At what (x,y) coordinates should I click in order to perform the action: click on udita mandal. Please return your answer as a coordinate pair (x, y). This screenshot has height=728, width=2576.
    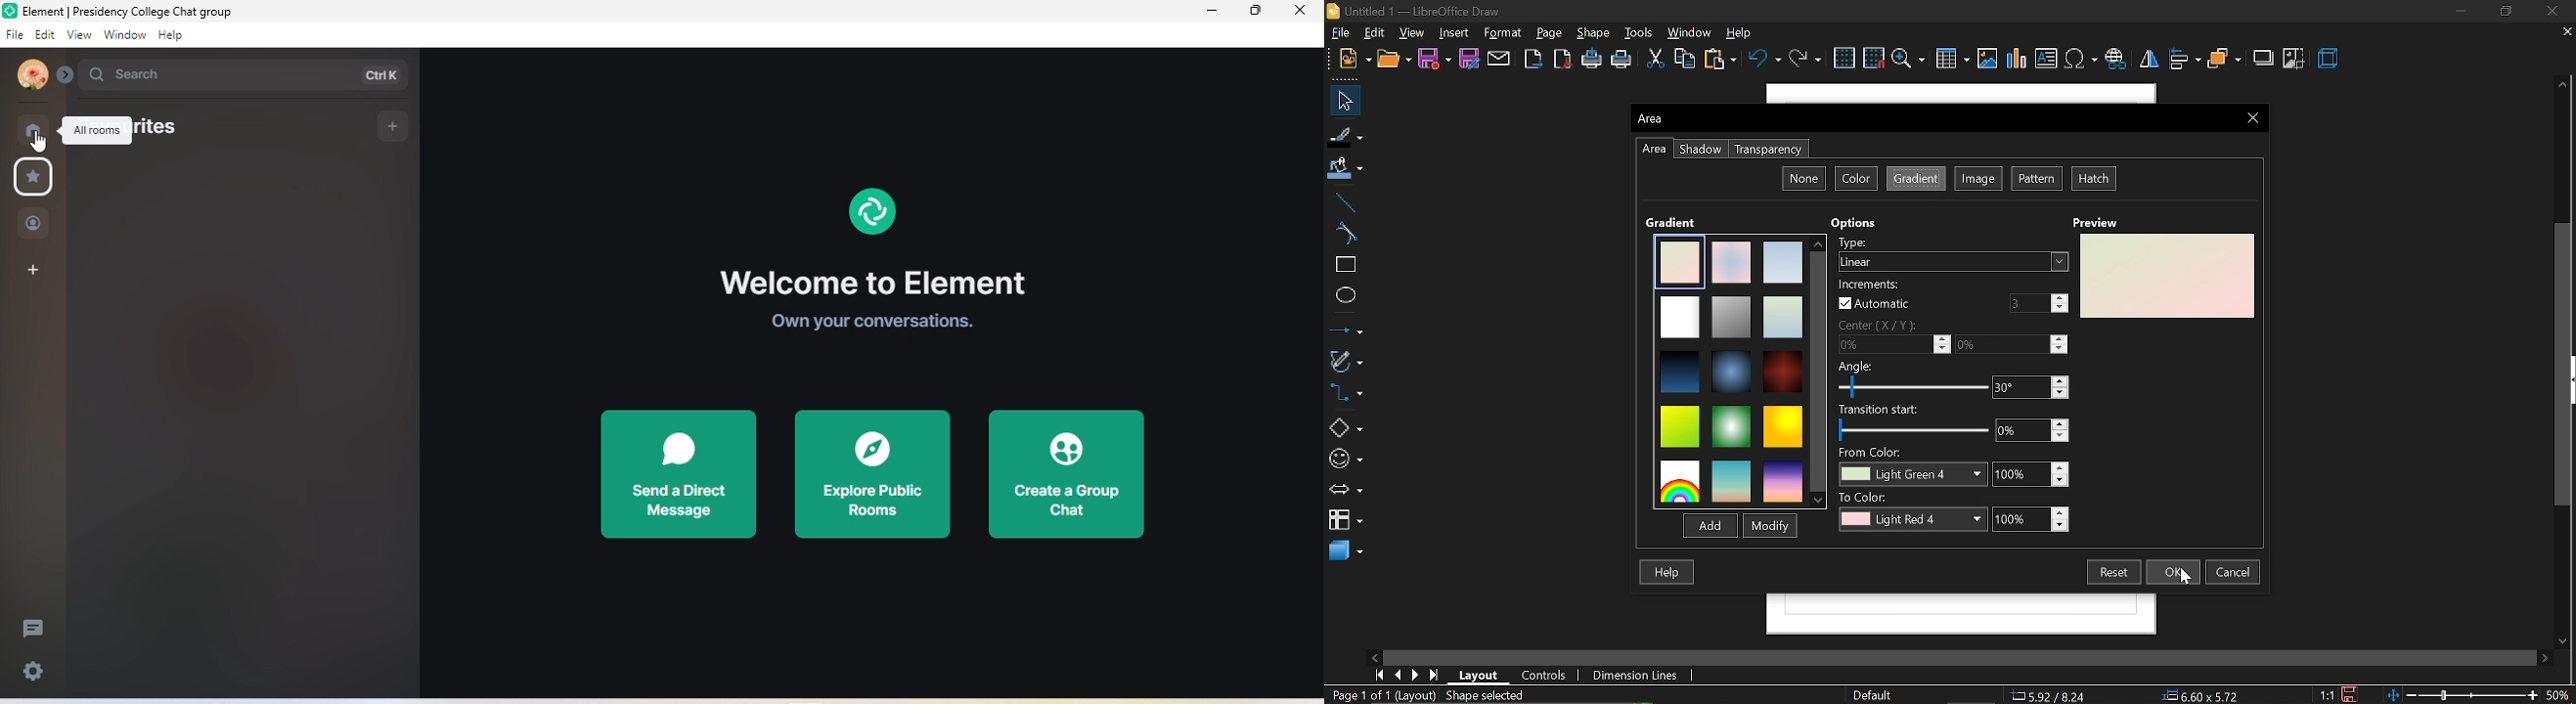
    Looking at the image, I should click on (32, 74).